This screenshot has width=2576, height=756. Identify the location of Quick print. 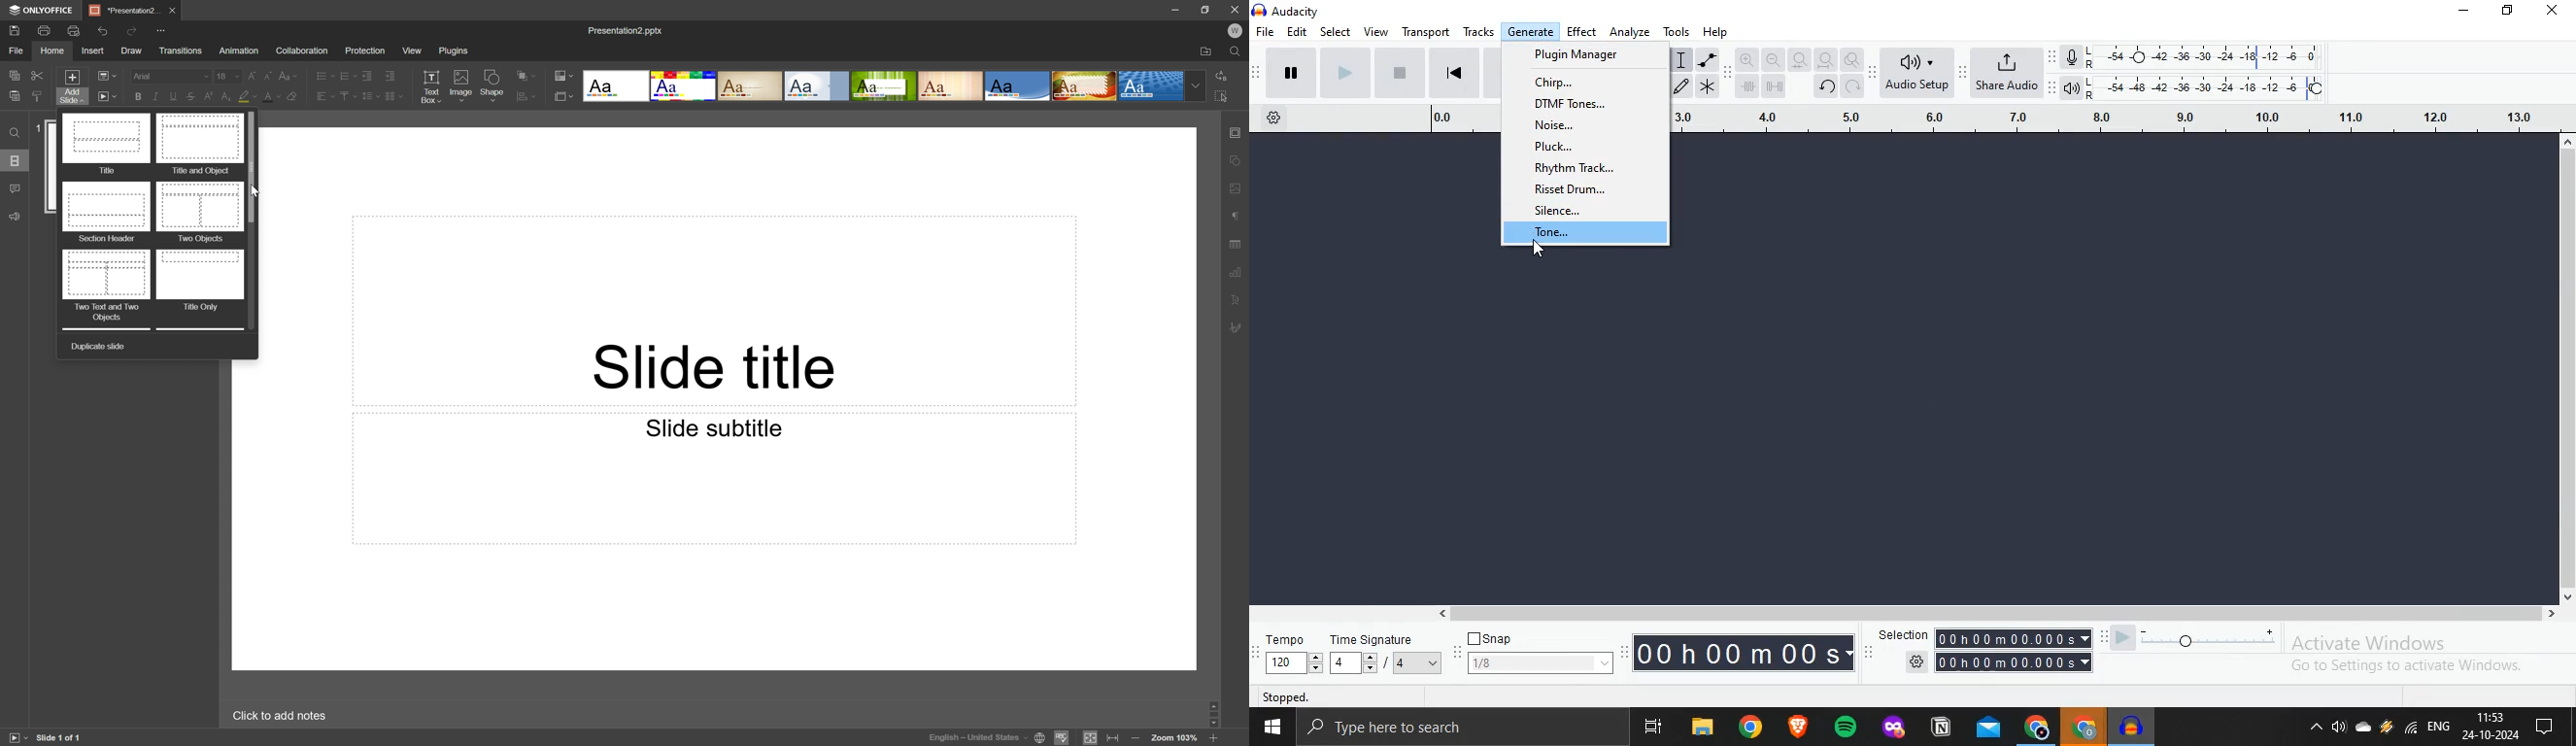
(74, 30).